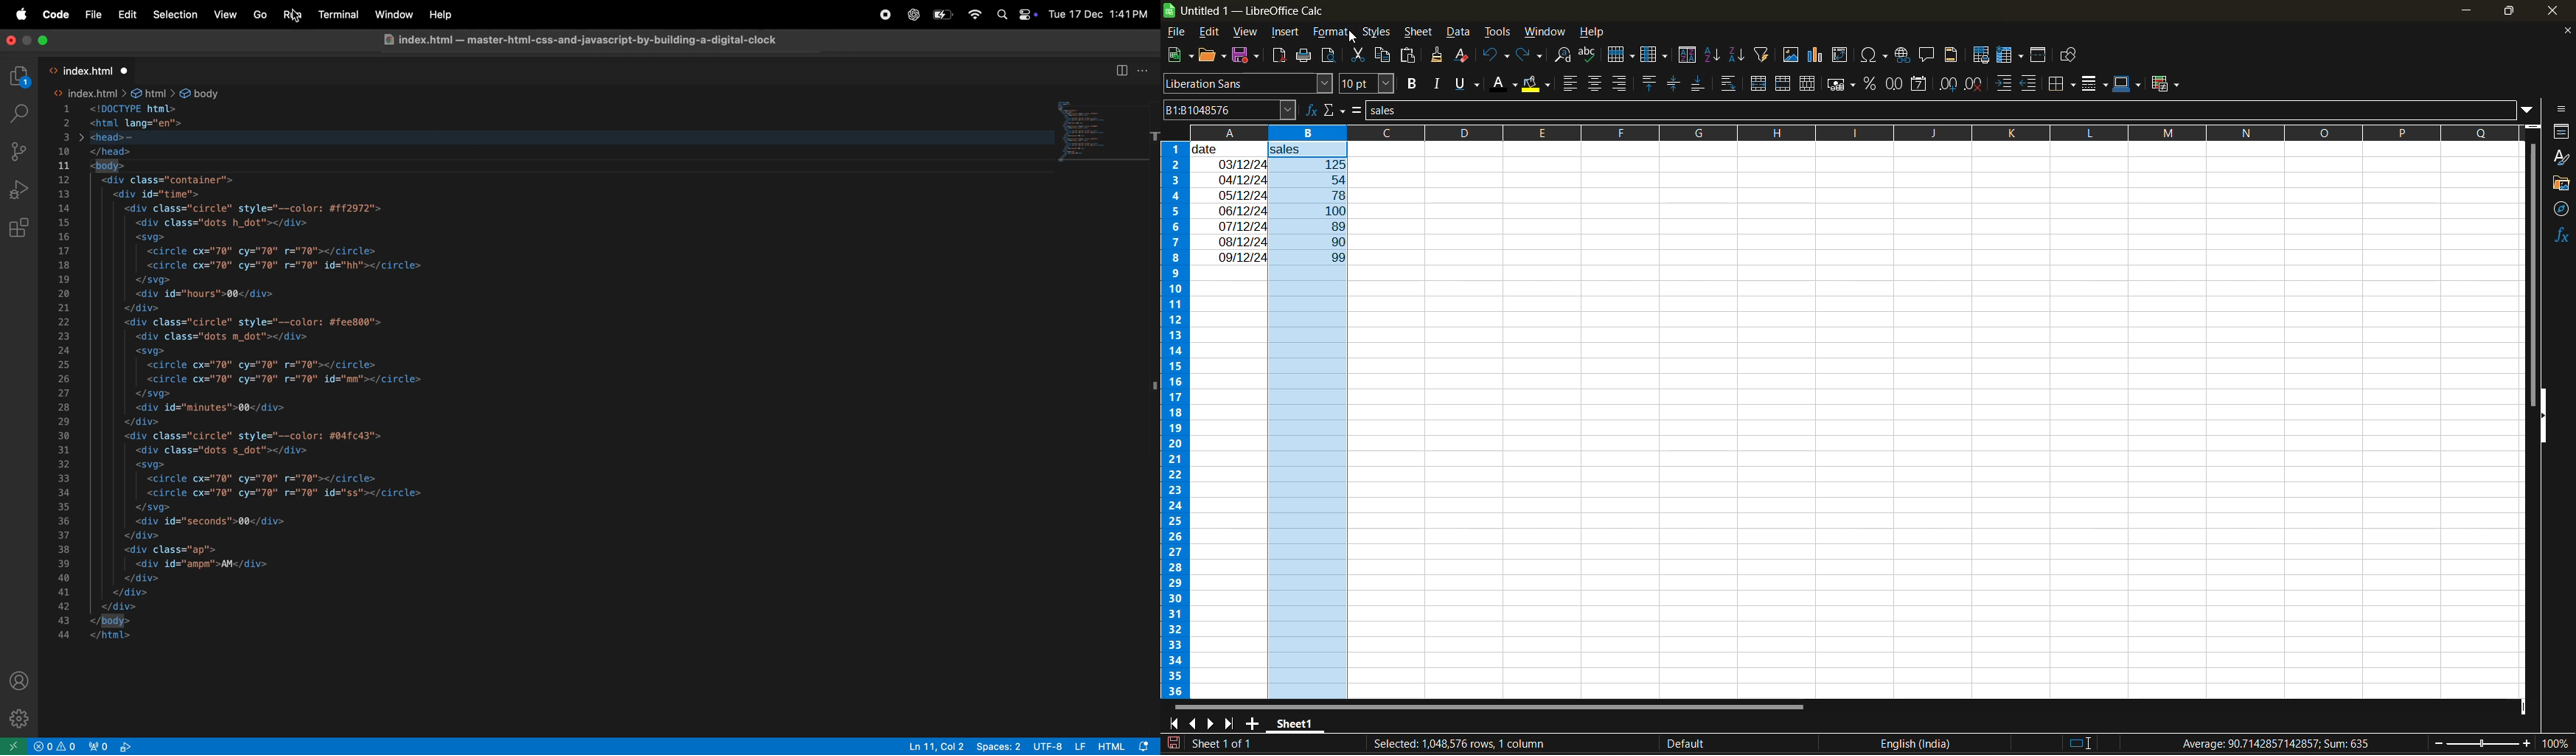 Image resolution: width=2576 pixels, height=756 pixels. What do you see at coordinates (1761, 83) in the screenshot?
I see `merge and center` at bounding box center [1761, 83].